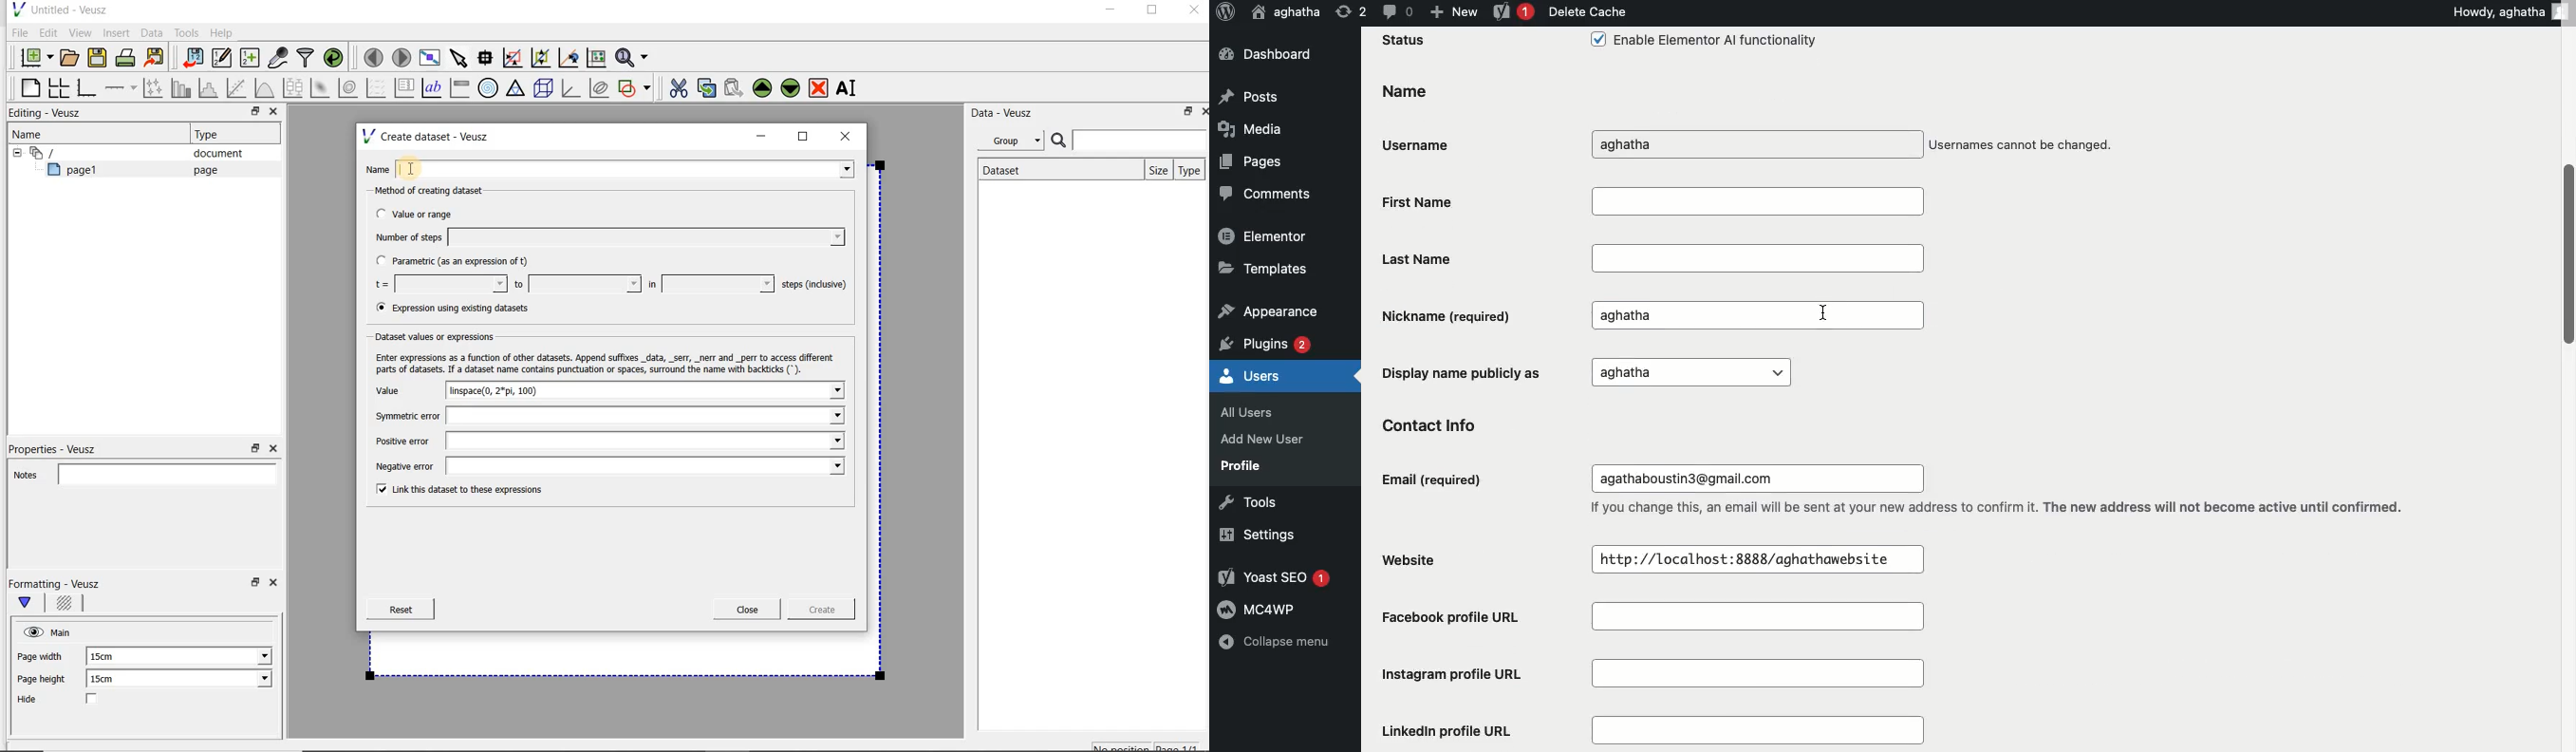 The image size is (2576, 756). Describe the element at coordinates (253, 586) in the screenshot. I see `restore down` at that location.